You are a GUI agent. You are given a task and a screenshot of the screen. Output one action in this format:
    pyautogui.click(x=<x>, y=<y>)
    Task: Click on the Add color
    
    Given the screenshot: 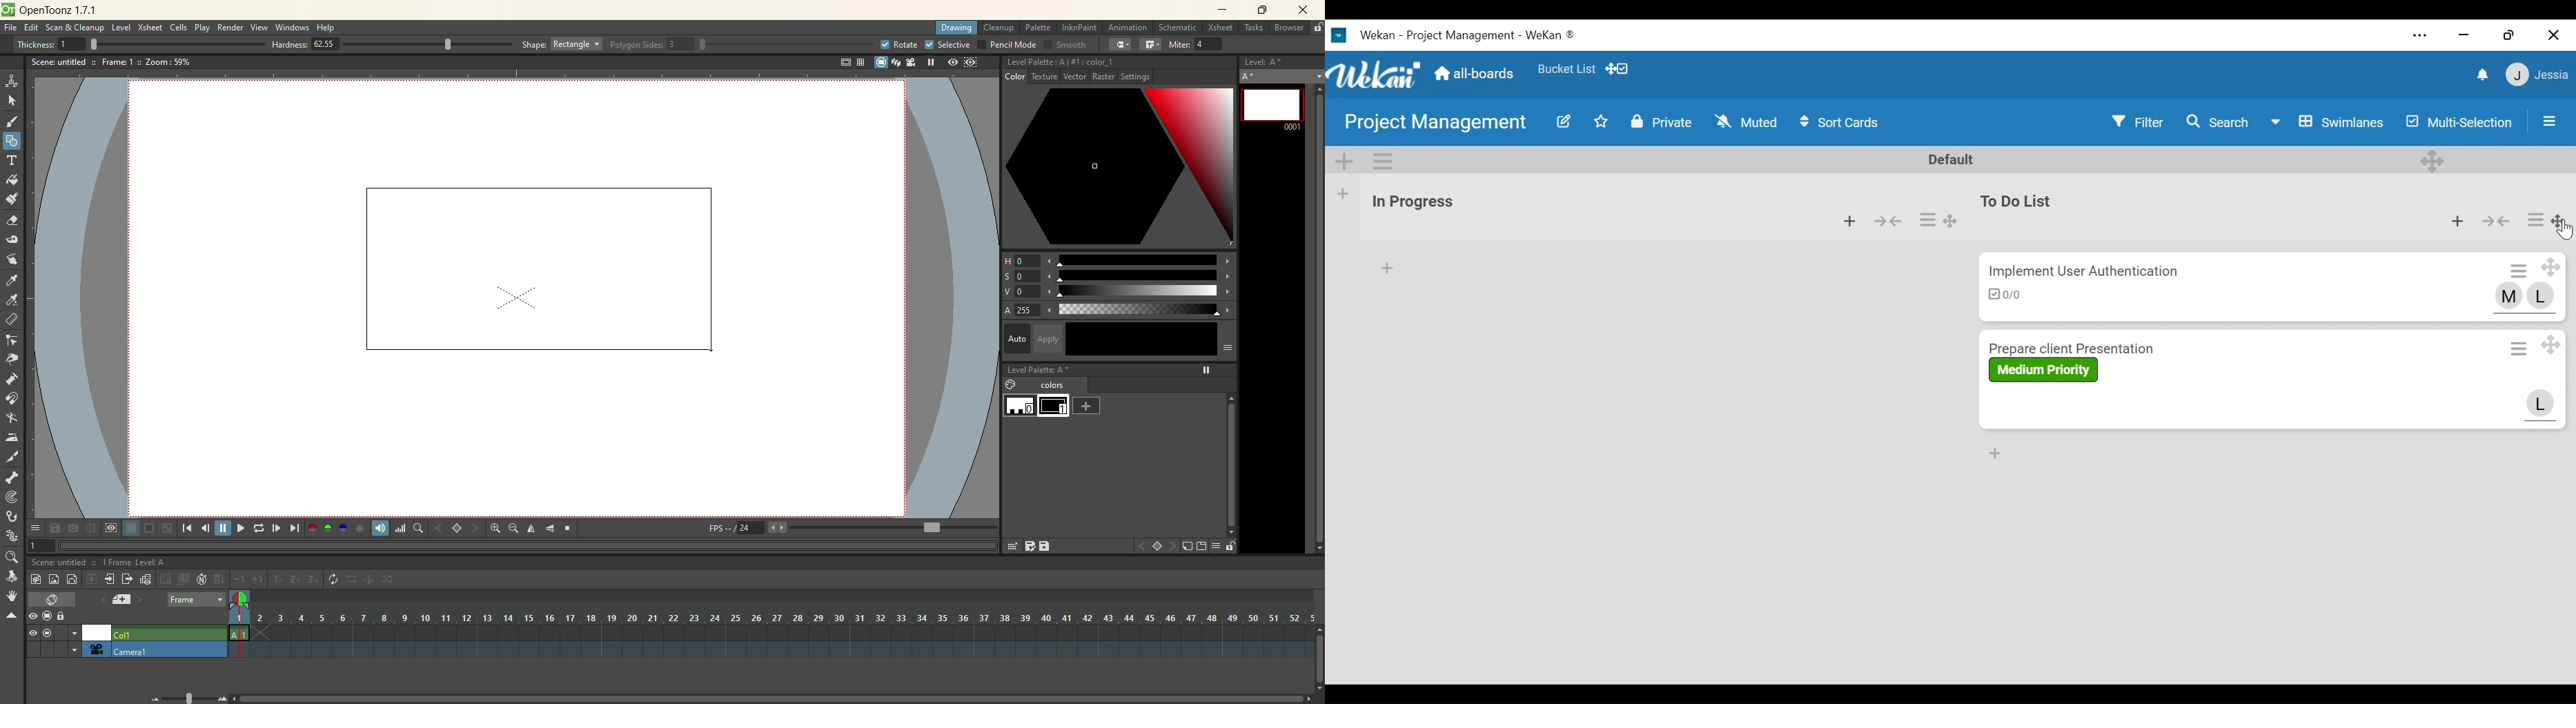 What is the action you would take?
    pyautogui.click(x=1087, y=405)
    